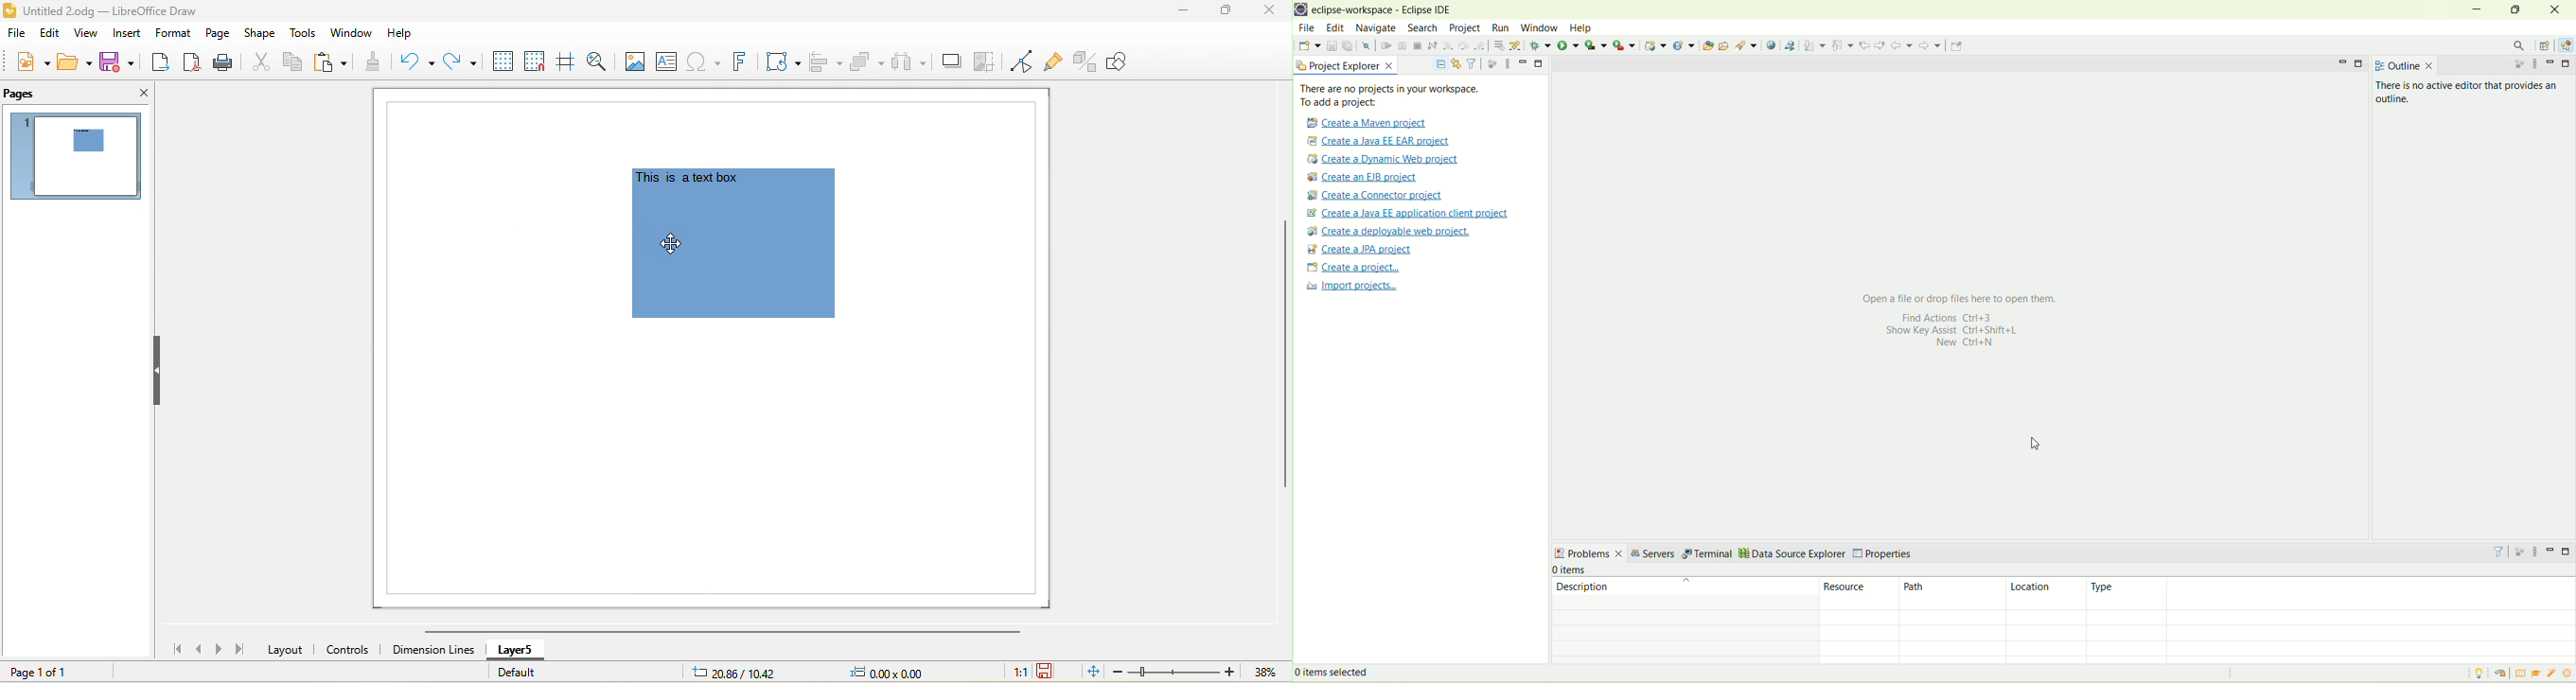  I want to click on special character, so click(706, 62).